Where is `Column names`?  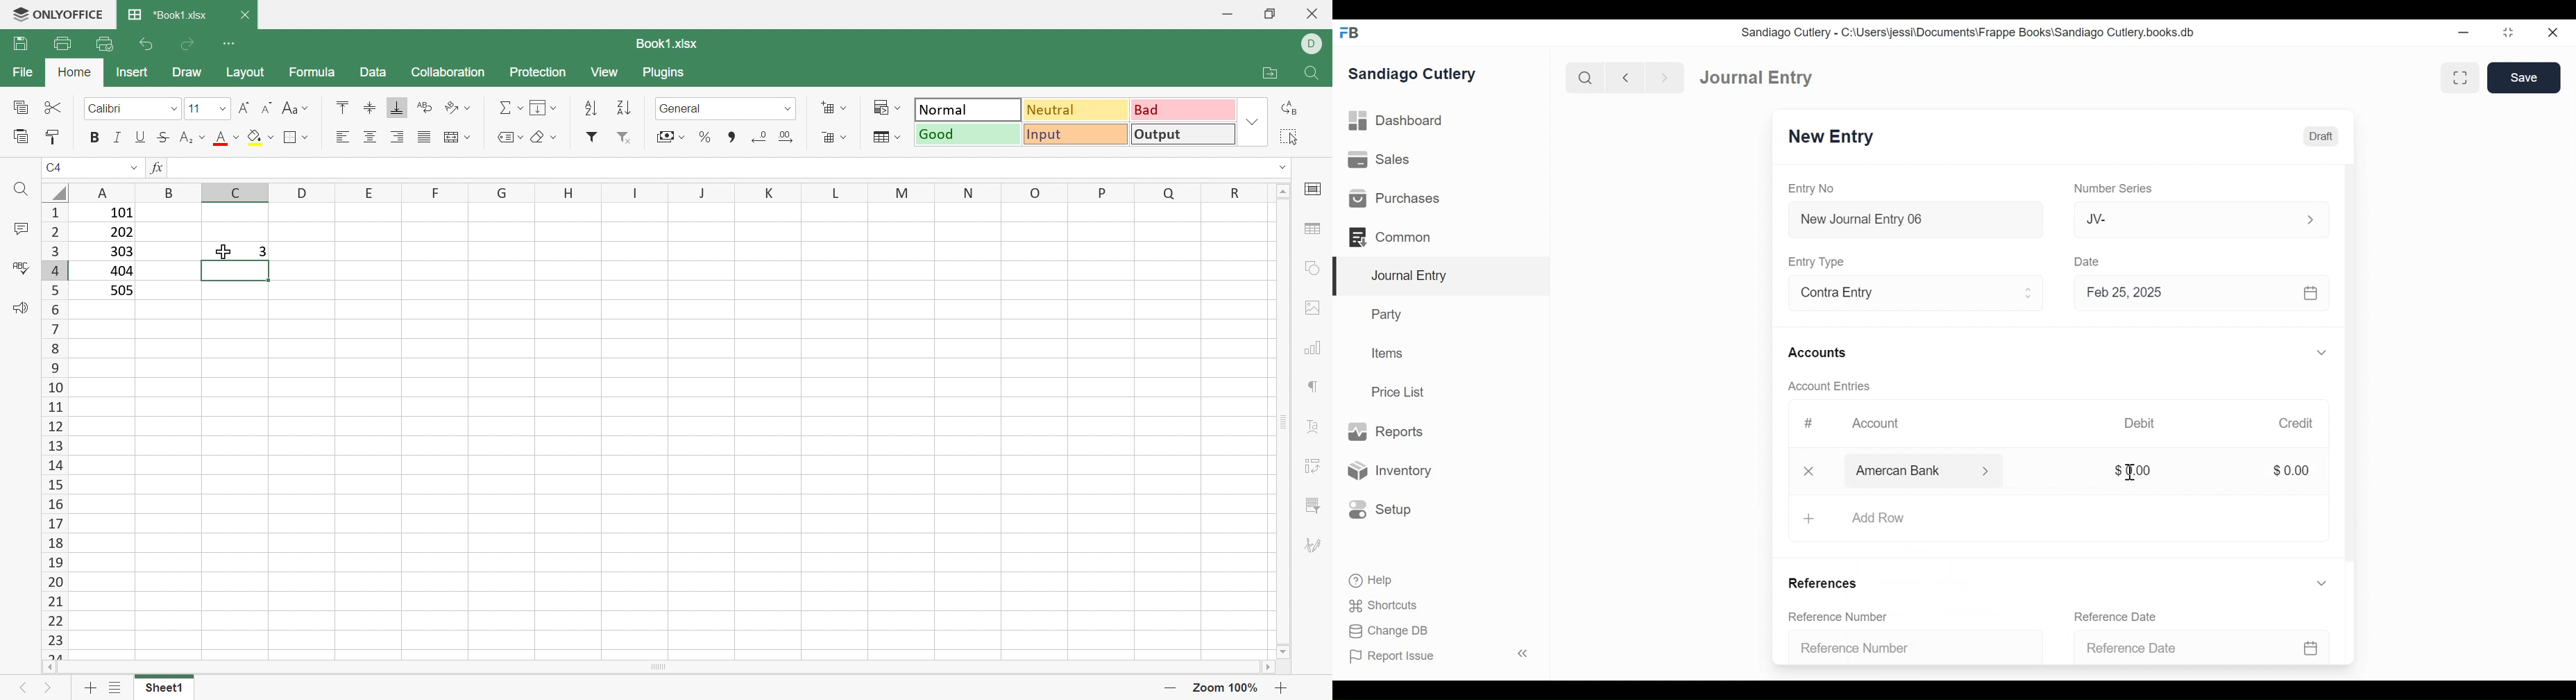 Column names is located at coordinates (678, 192).